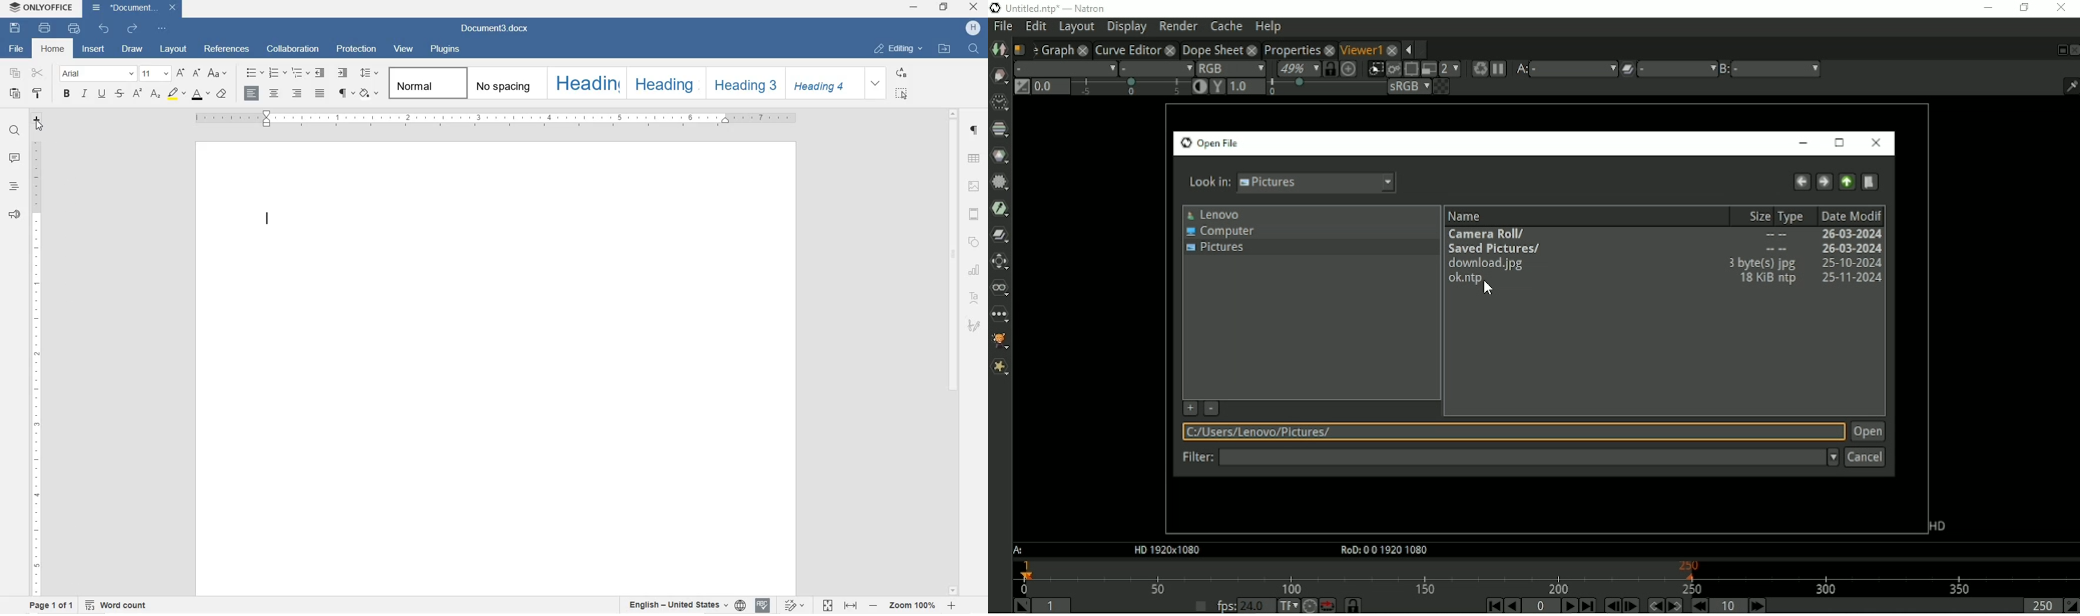  What do you see at coordinates (902, 73) in the screenshot?
I see `REPLACE` at bounding box center [902, 73].